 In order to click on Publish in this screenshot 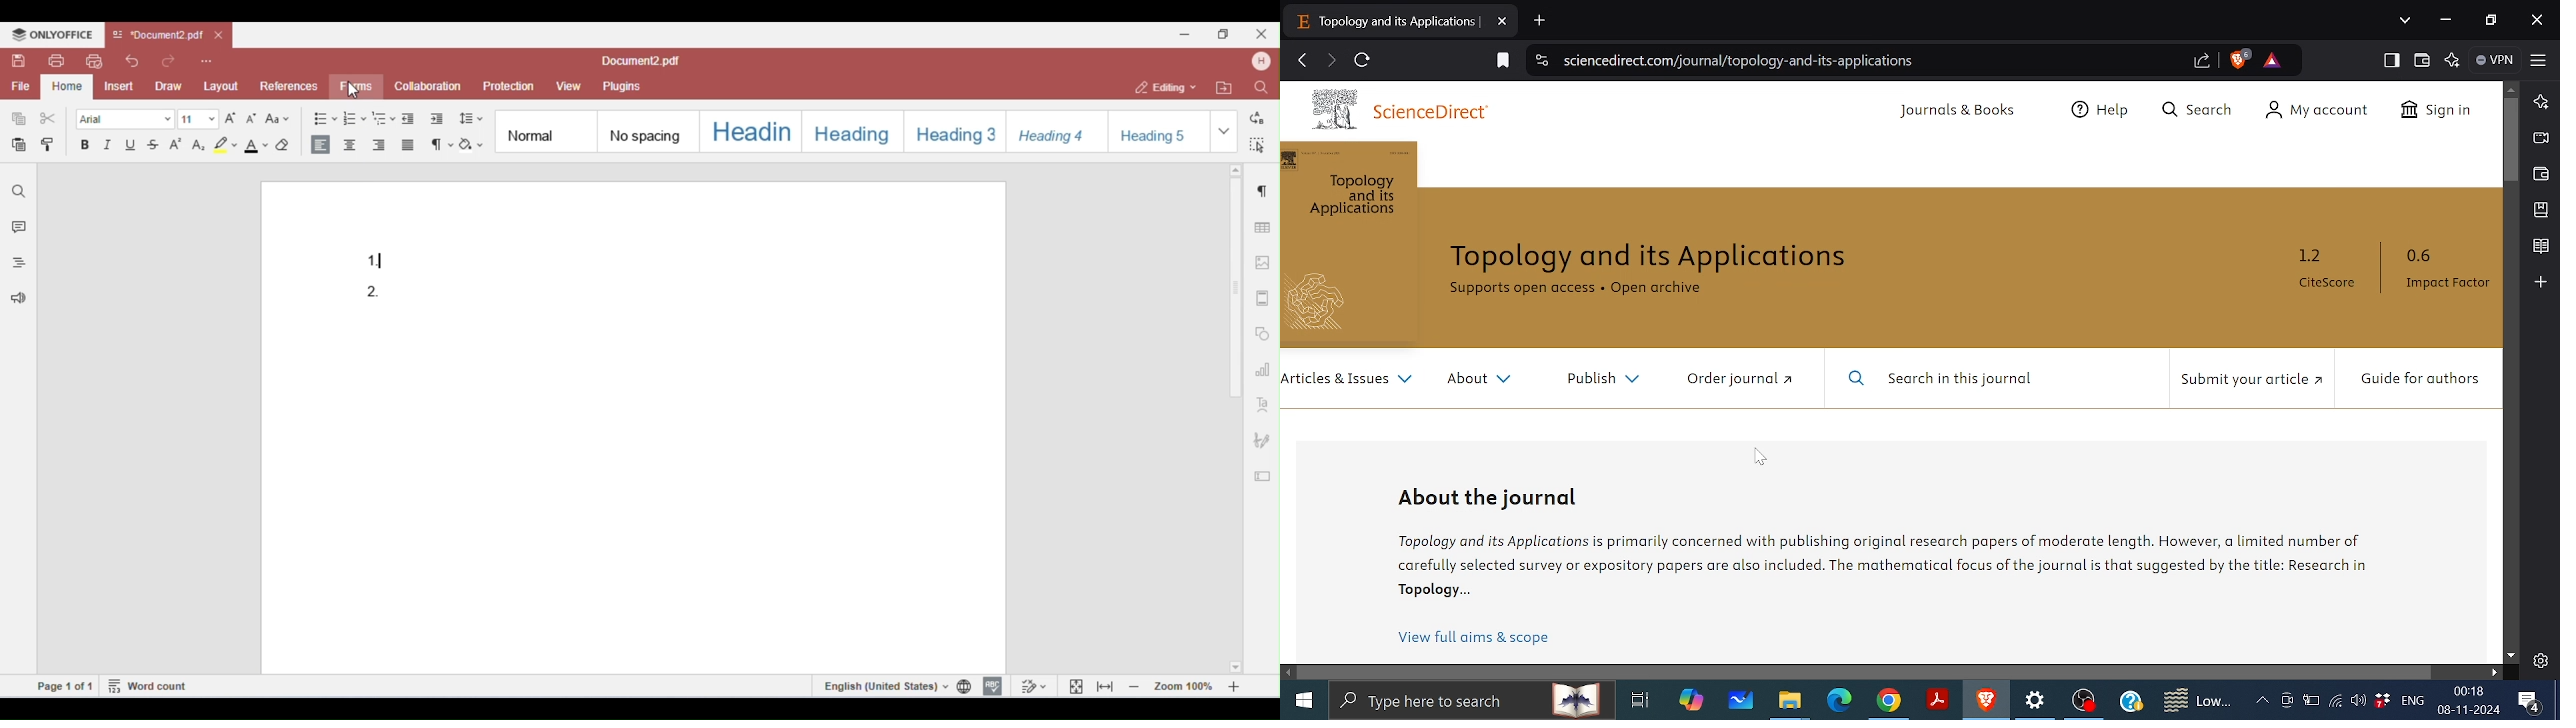, I will do `click(1602, 382)`.